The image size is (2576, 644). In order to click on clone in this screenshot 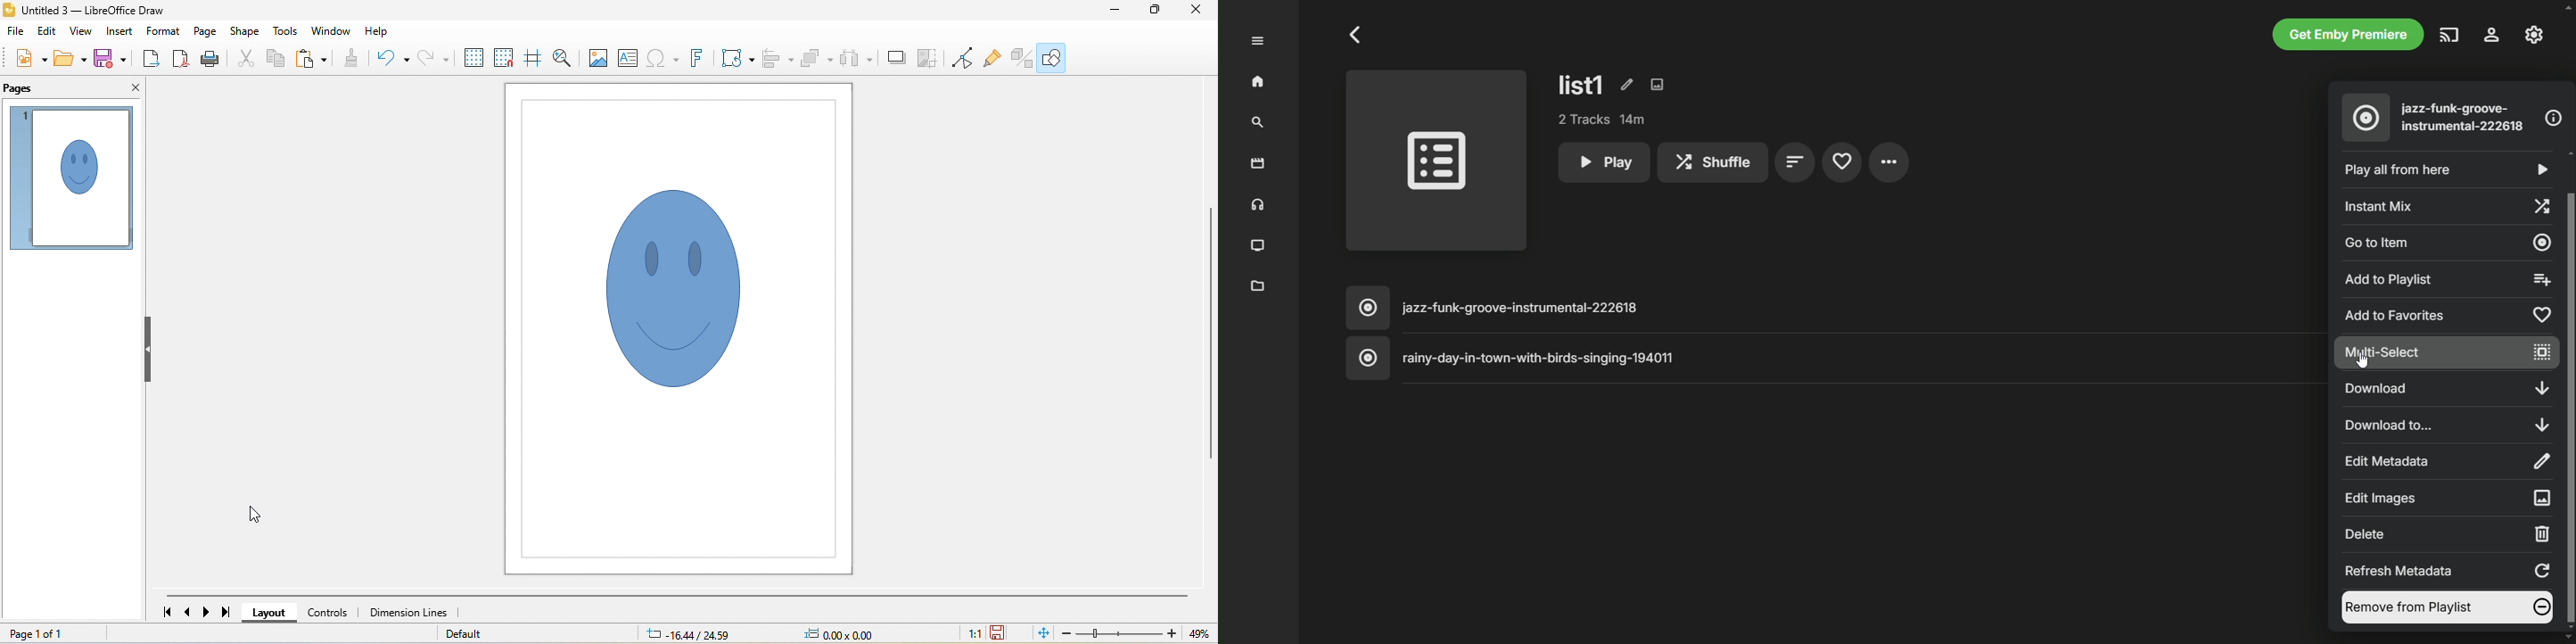, I will do `click(353, 58)`.